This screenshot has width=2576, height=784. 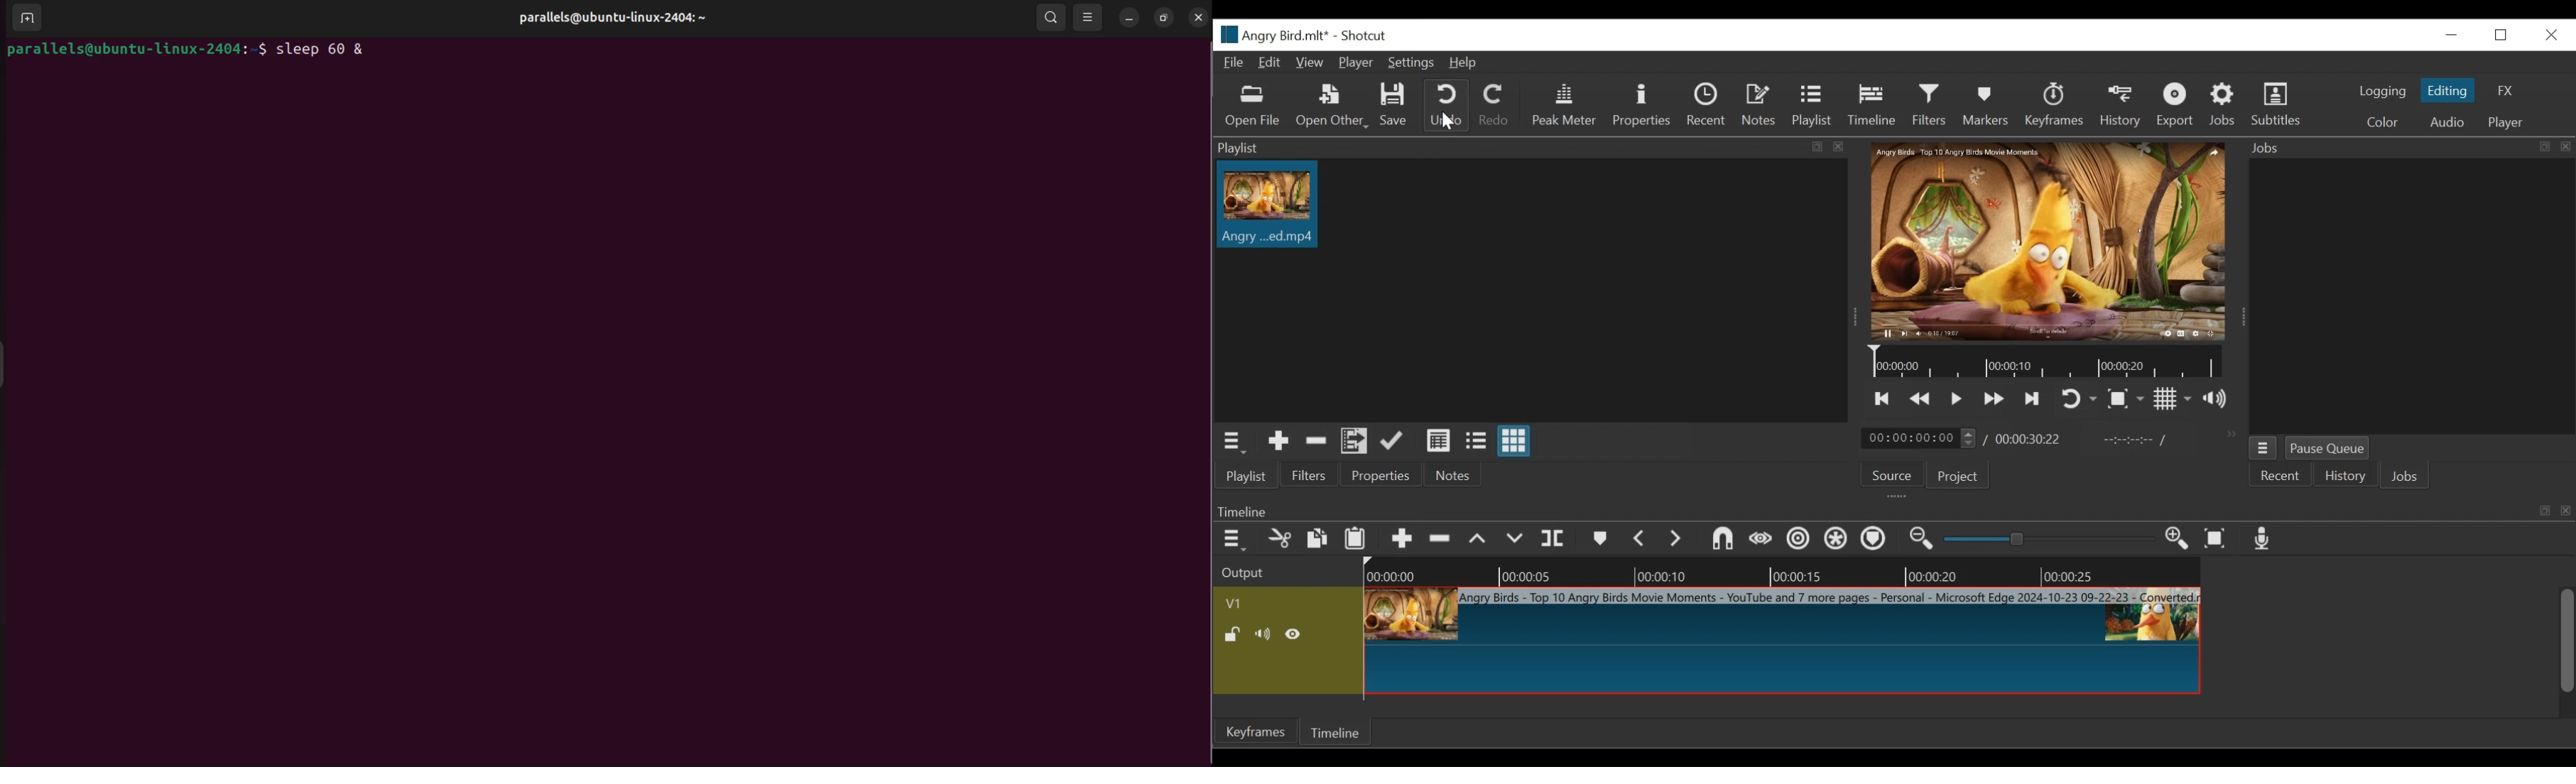 What do you see at coordinates (1232, 540) in the screenshot?
I see `Timeline menu` at bounding box center [1232, 540].